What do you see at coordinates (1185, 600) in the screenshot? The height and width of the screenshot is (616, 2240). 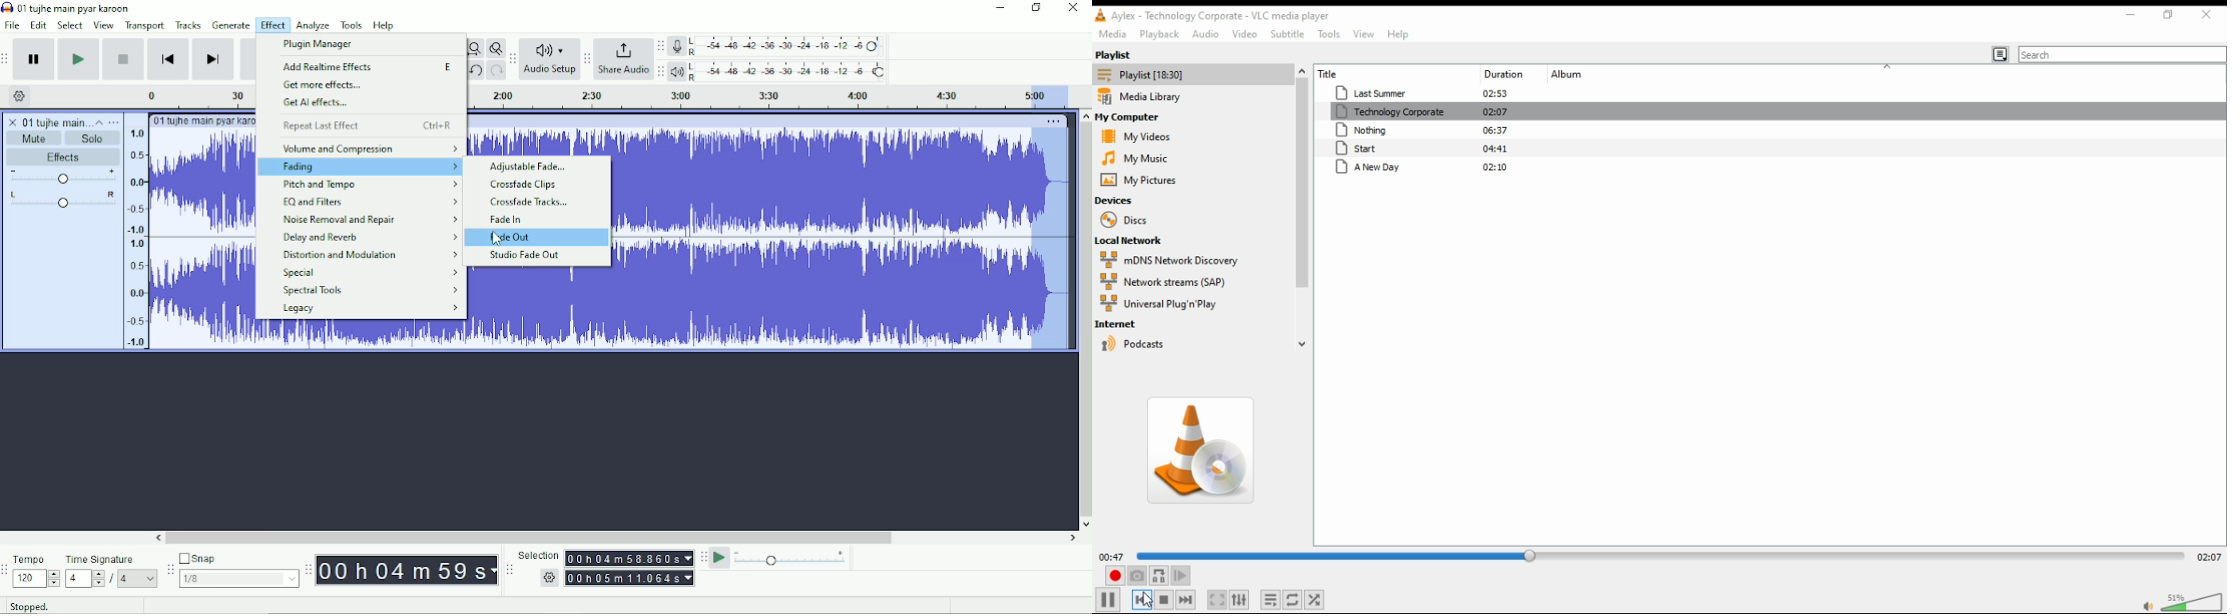 I see `next media in the playlist, skip forward when held.` at bounding box center [1185, 600].